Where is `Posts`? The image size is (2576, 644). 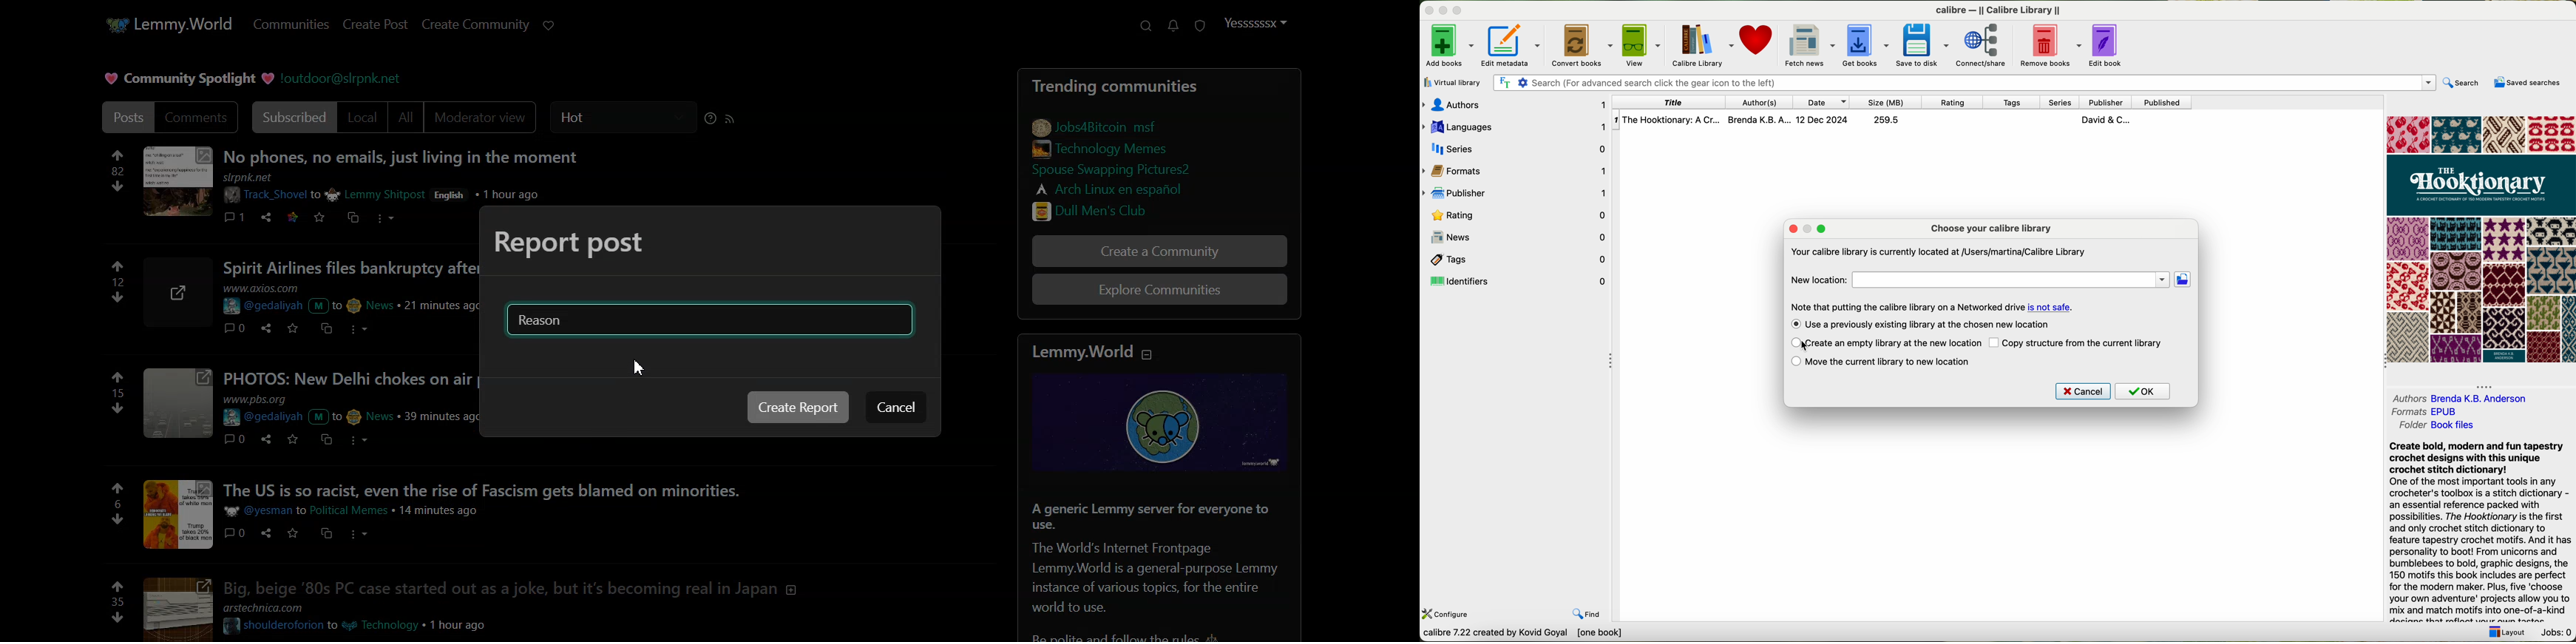 Posts is located at coordinates (404, 154).